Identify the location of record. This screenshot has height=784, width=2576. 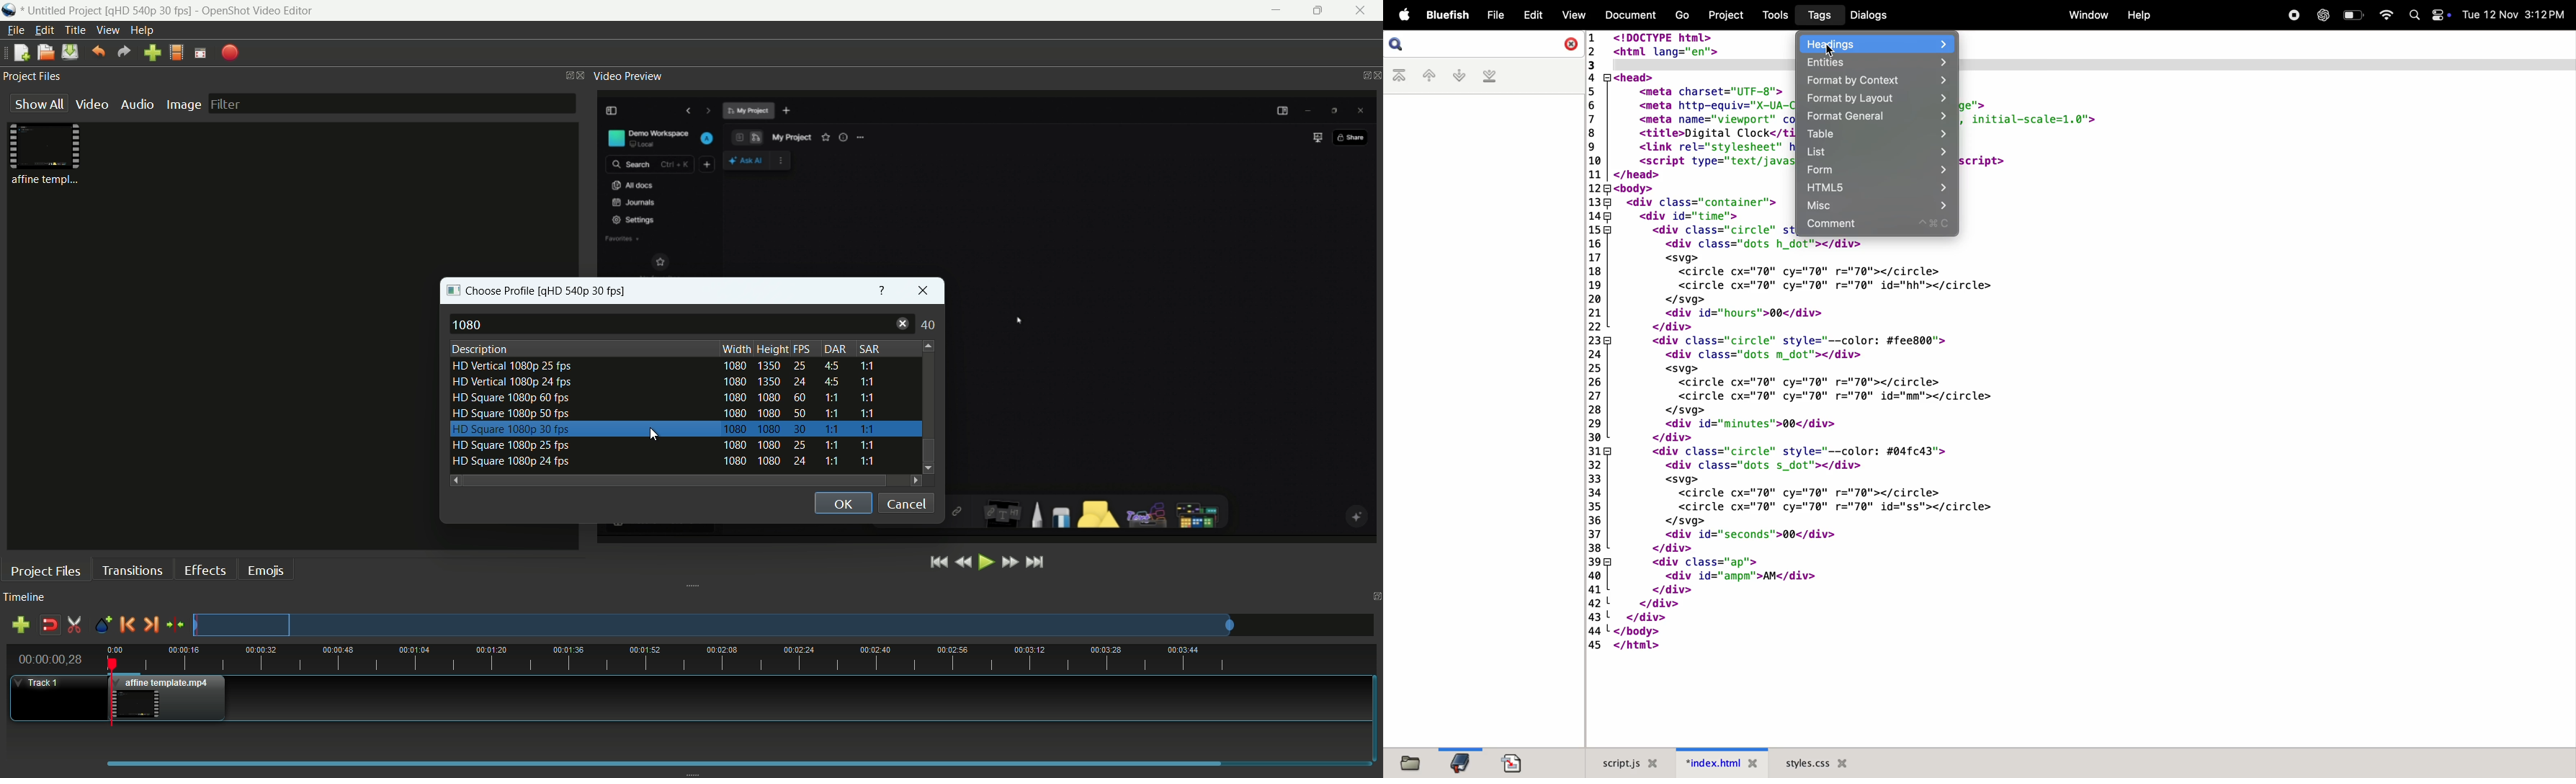
(2292, 14).